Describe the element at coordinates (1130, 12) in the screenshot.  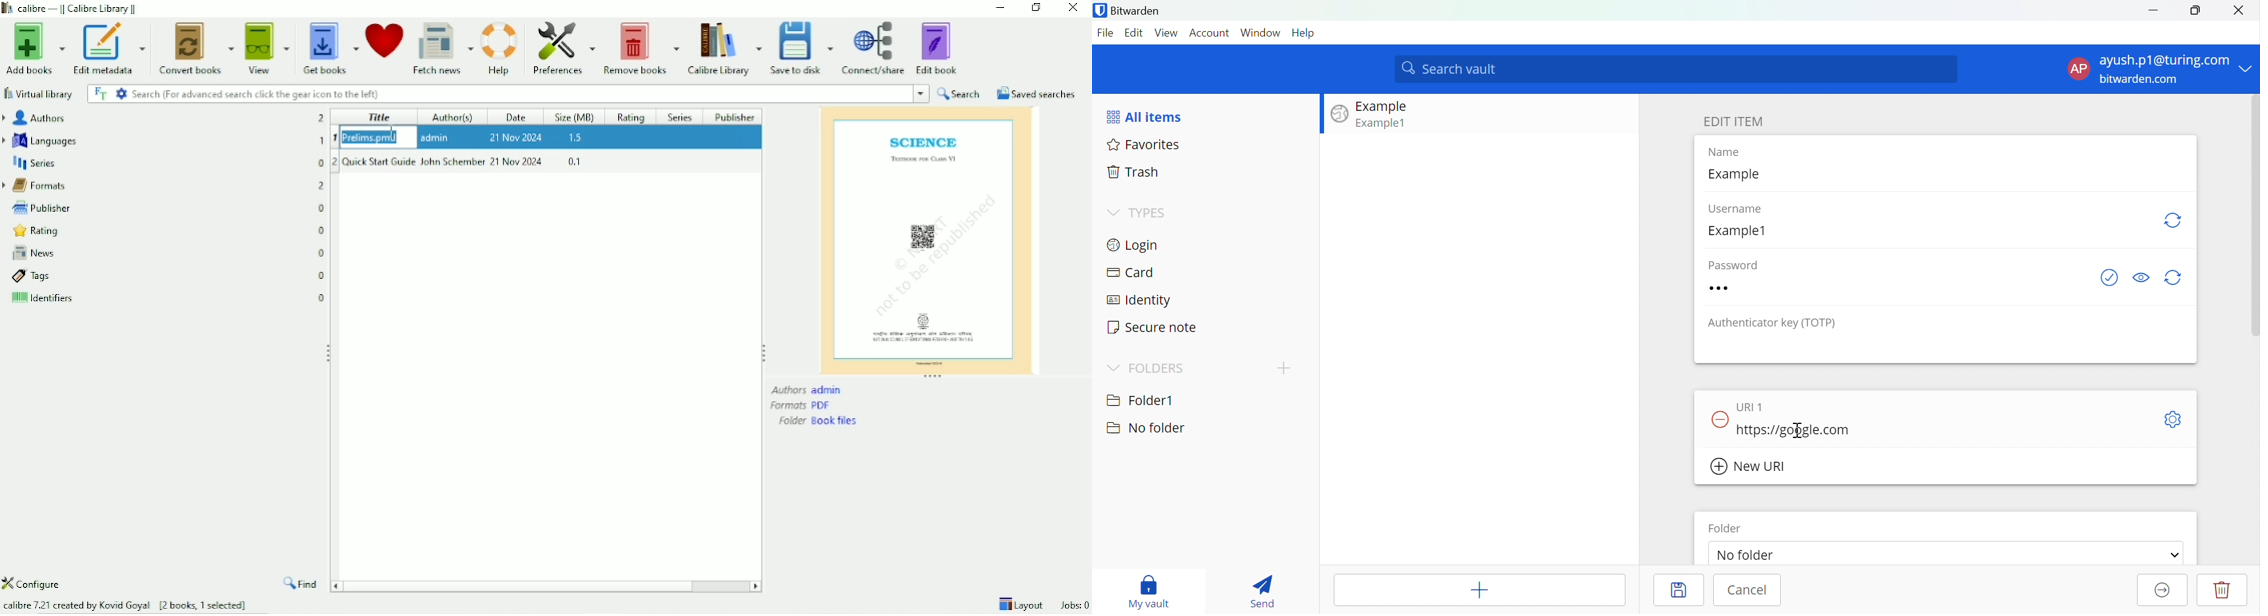
I see `Bitwarden` at that location.